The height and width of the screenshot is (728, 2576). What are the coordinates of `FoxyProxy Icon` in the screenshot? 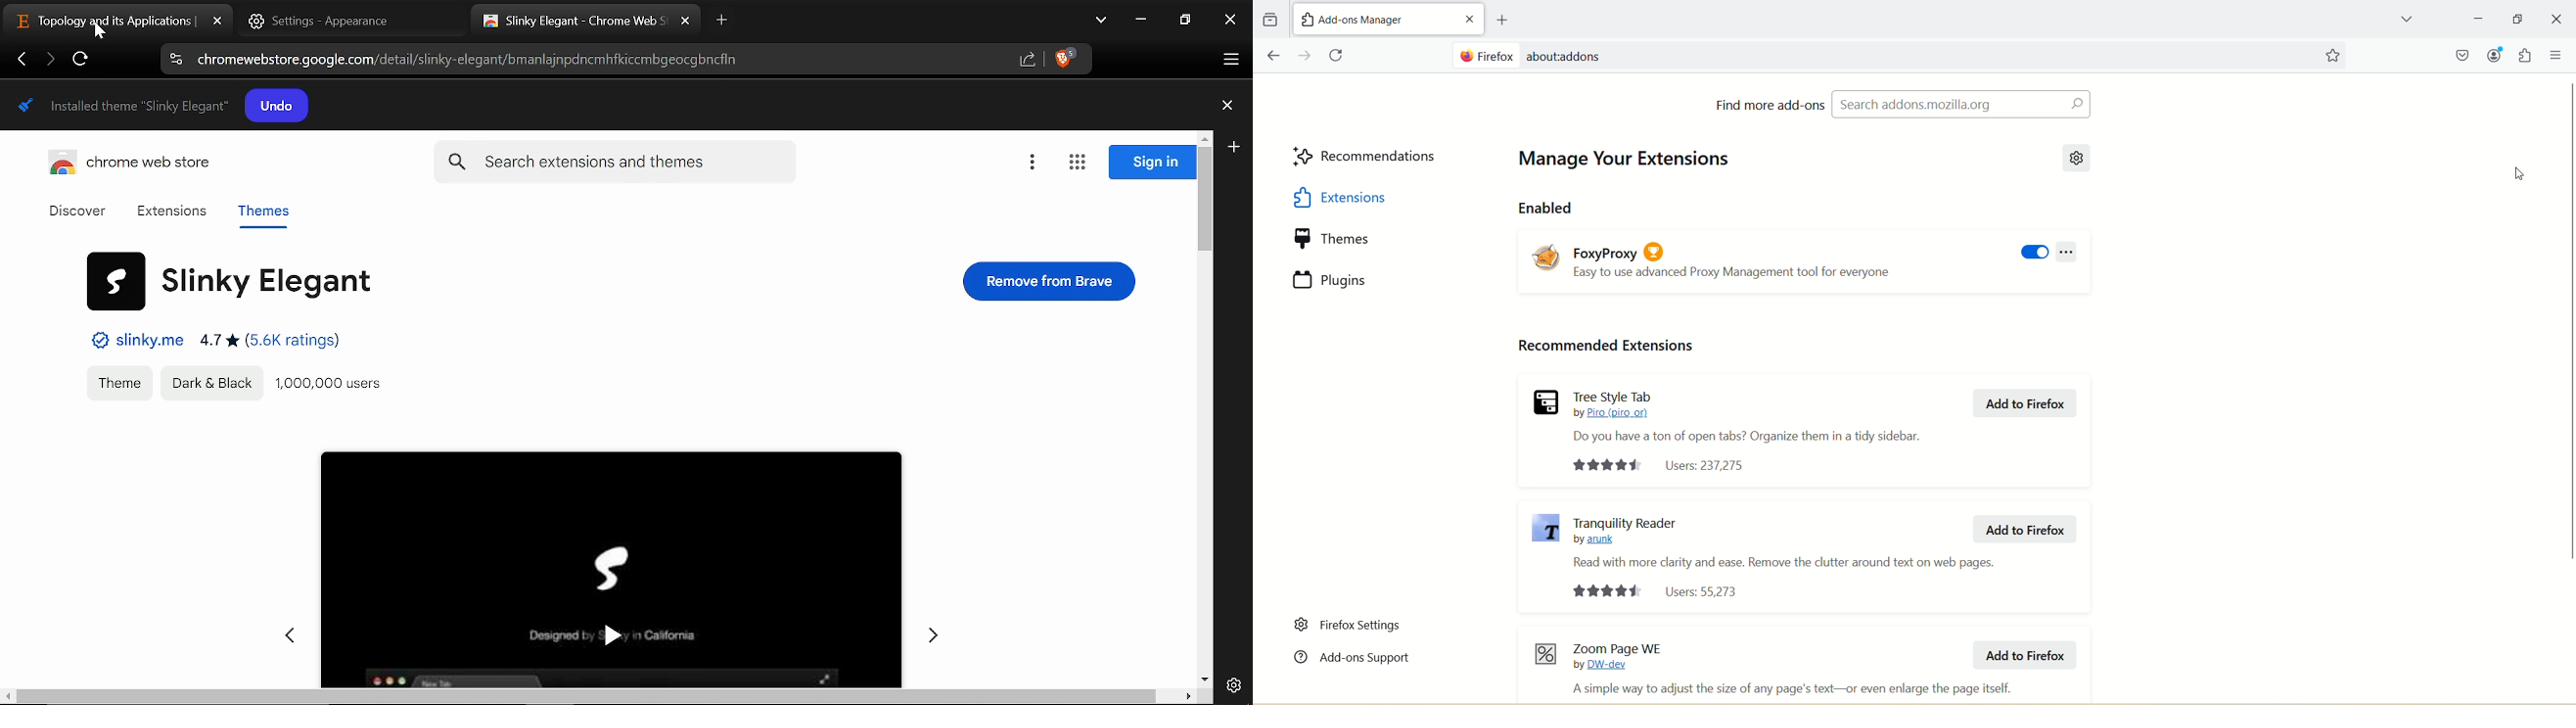 It's located at (1547, 257).